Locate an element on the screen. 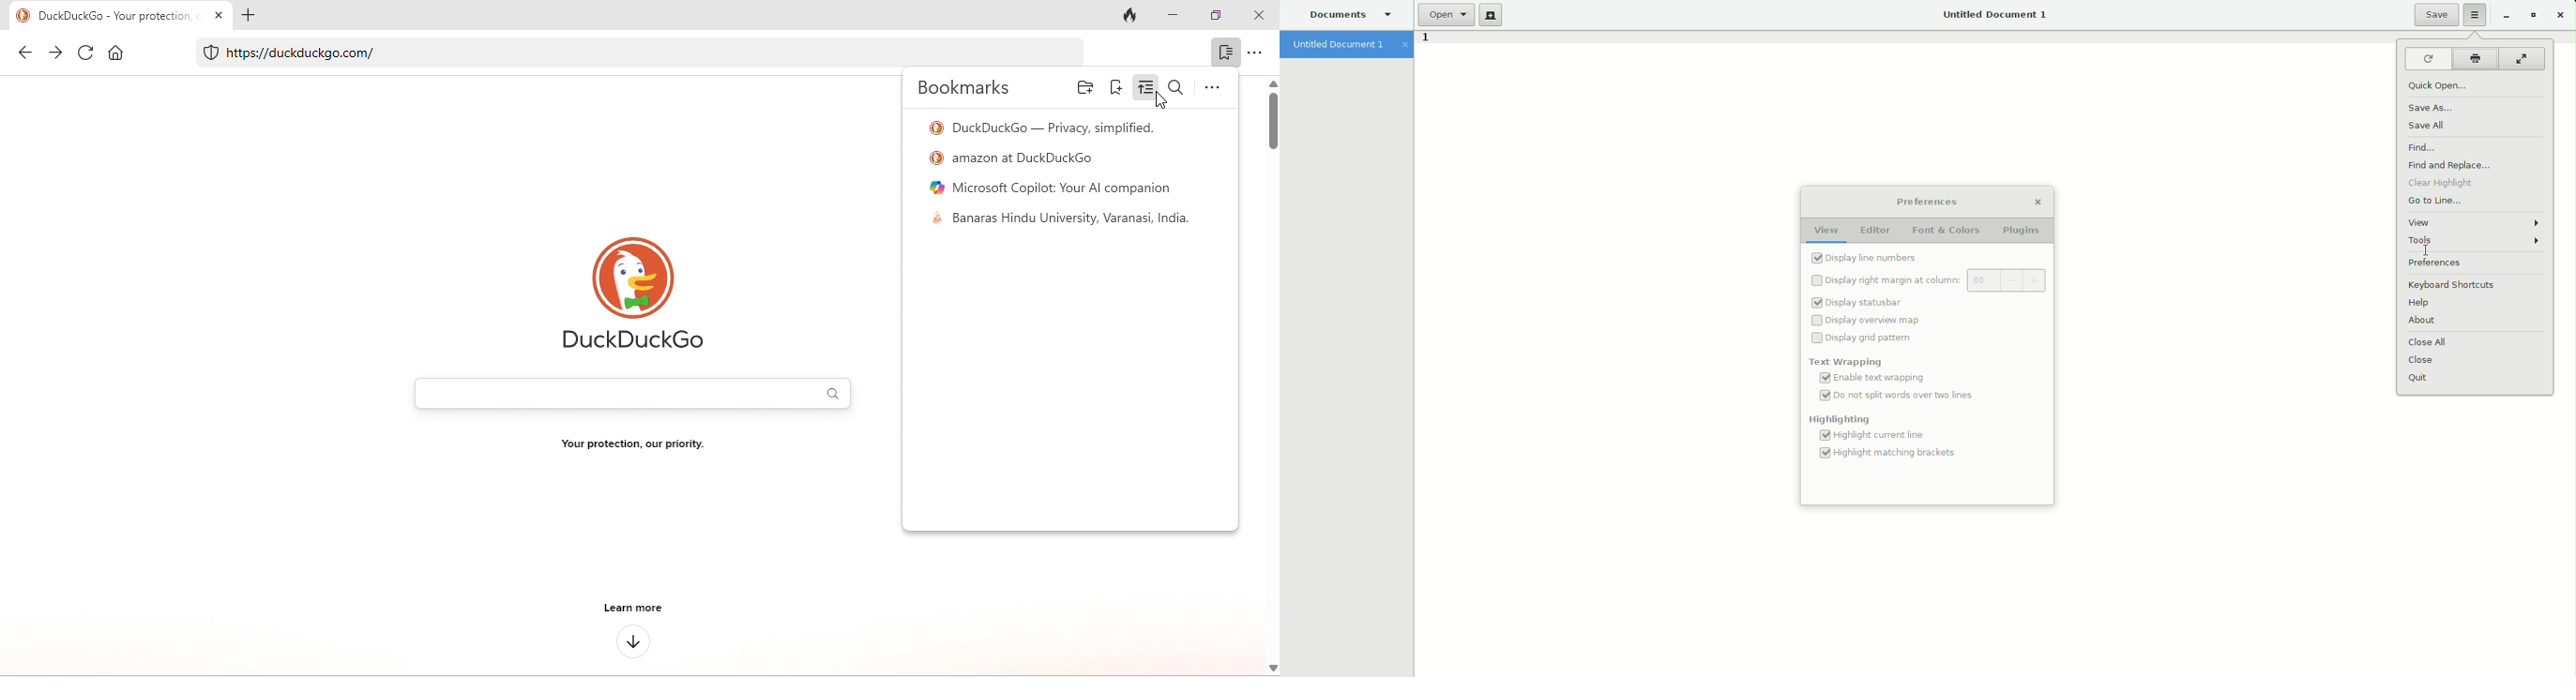  View is located at coordinates (2475, 222).